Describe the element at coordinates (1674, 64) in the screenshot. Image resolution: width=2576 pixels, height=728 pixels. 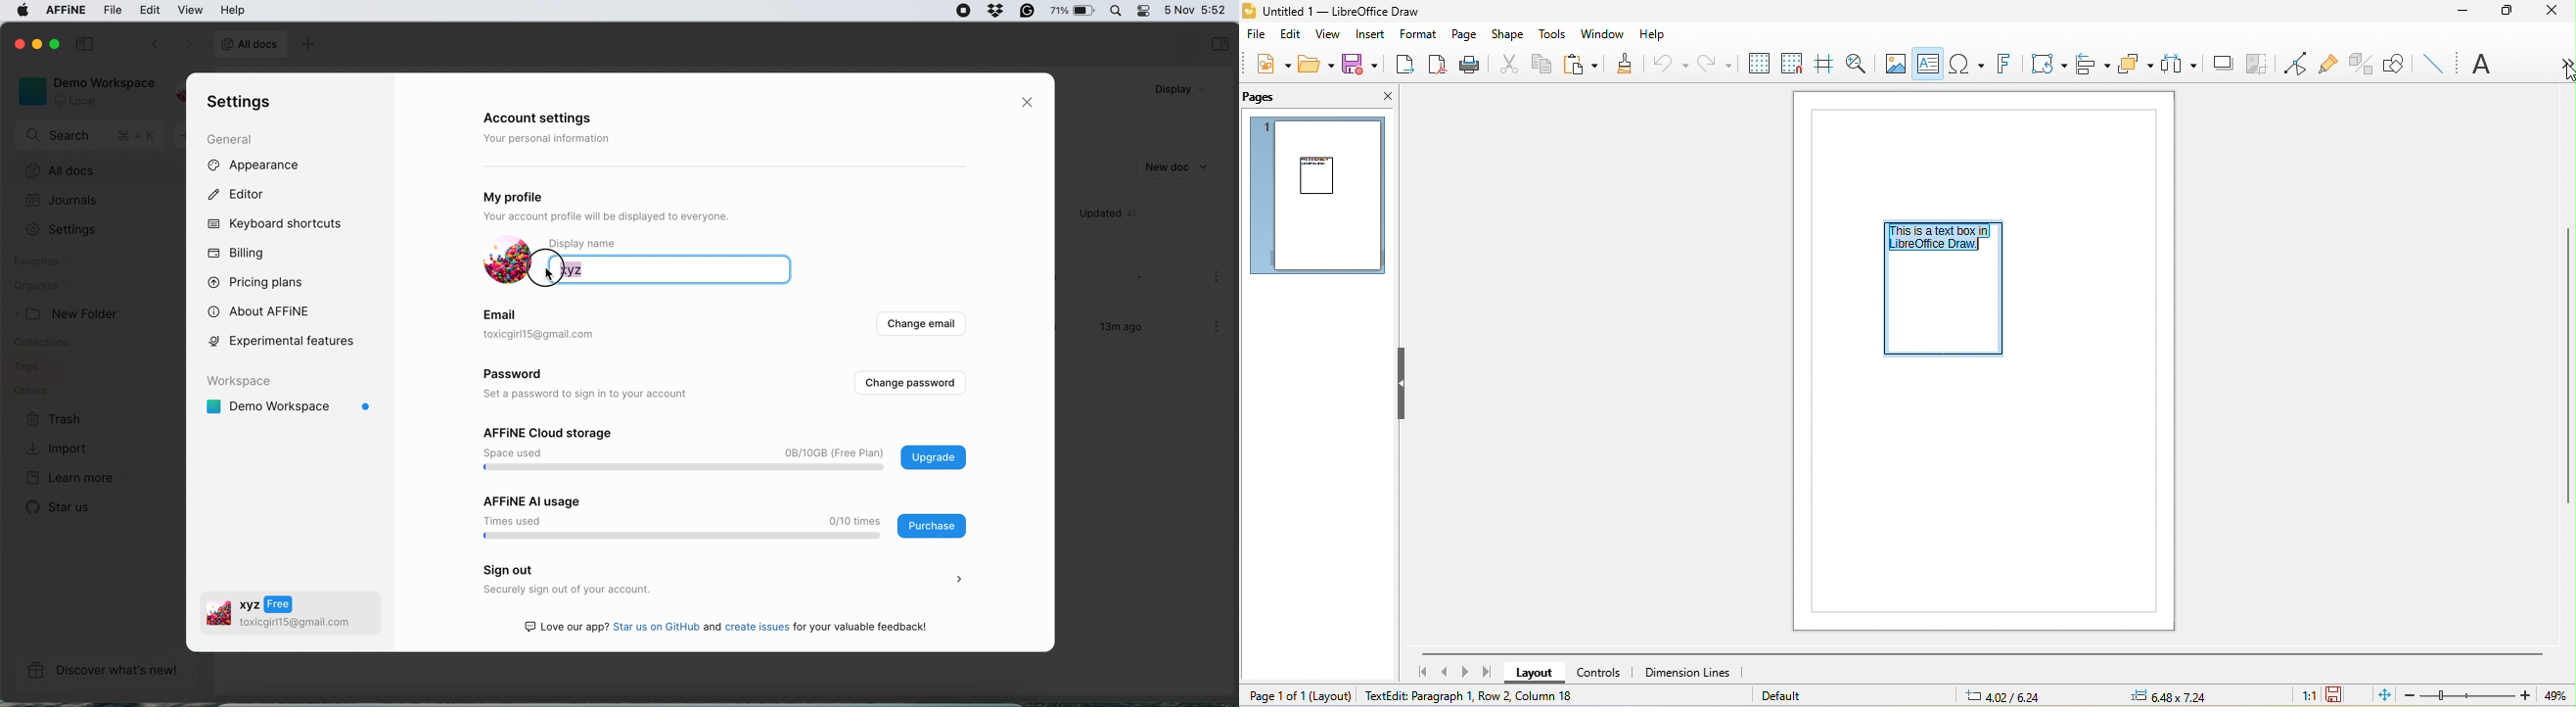
I see `undo` at that location.